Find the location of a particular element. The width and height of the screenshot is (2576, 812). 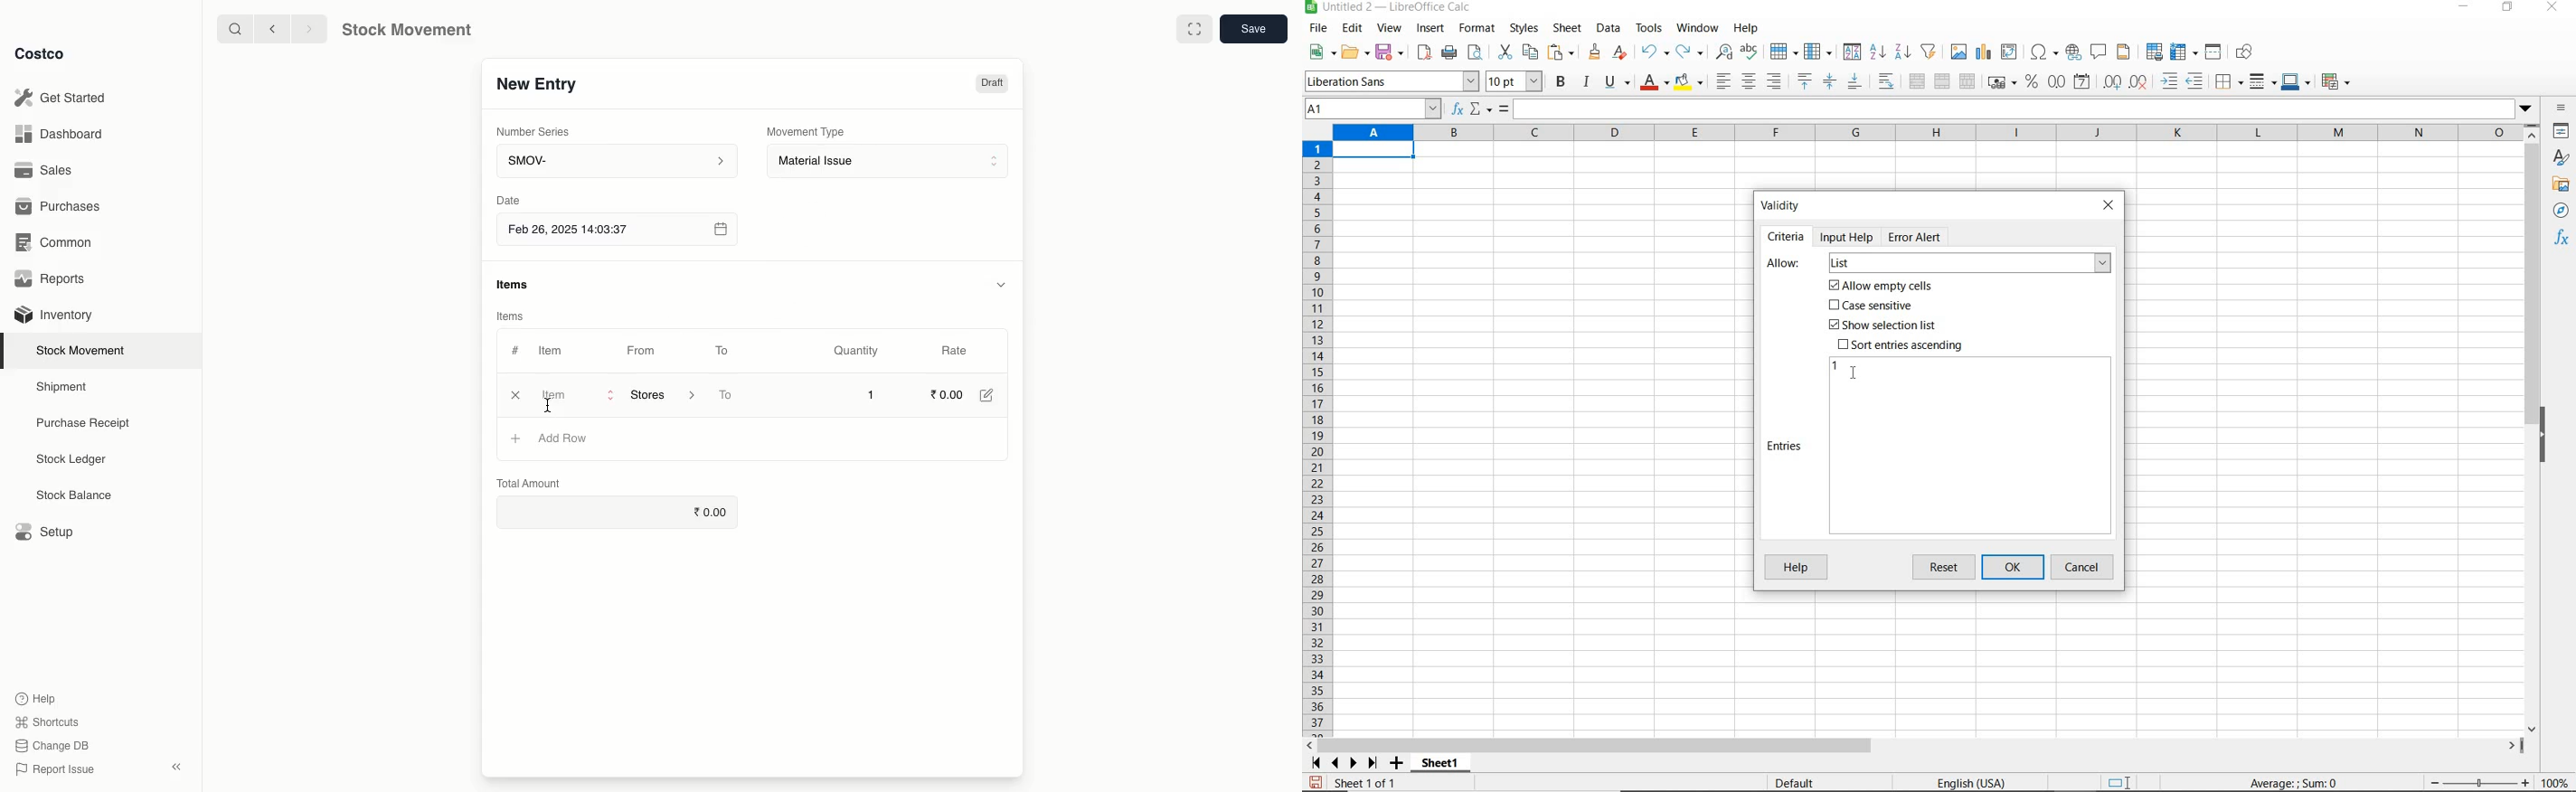

open is located at coordinates (1354, 52).